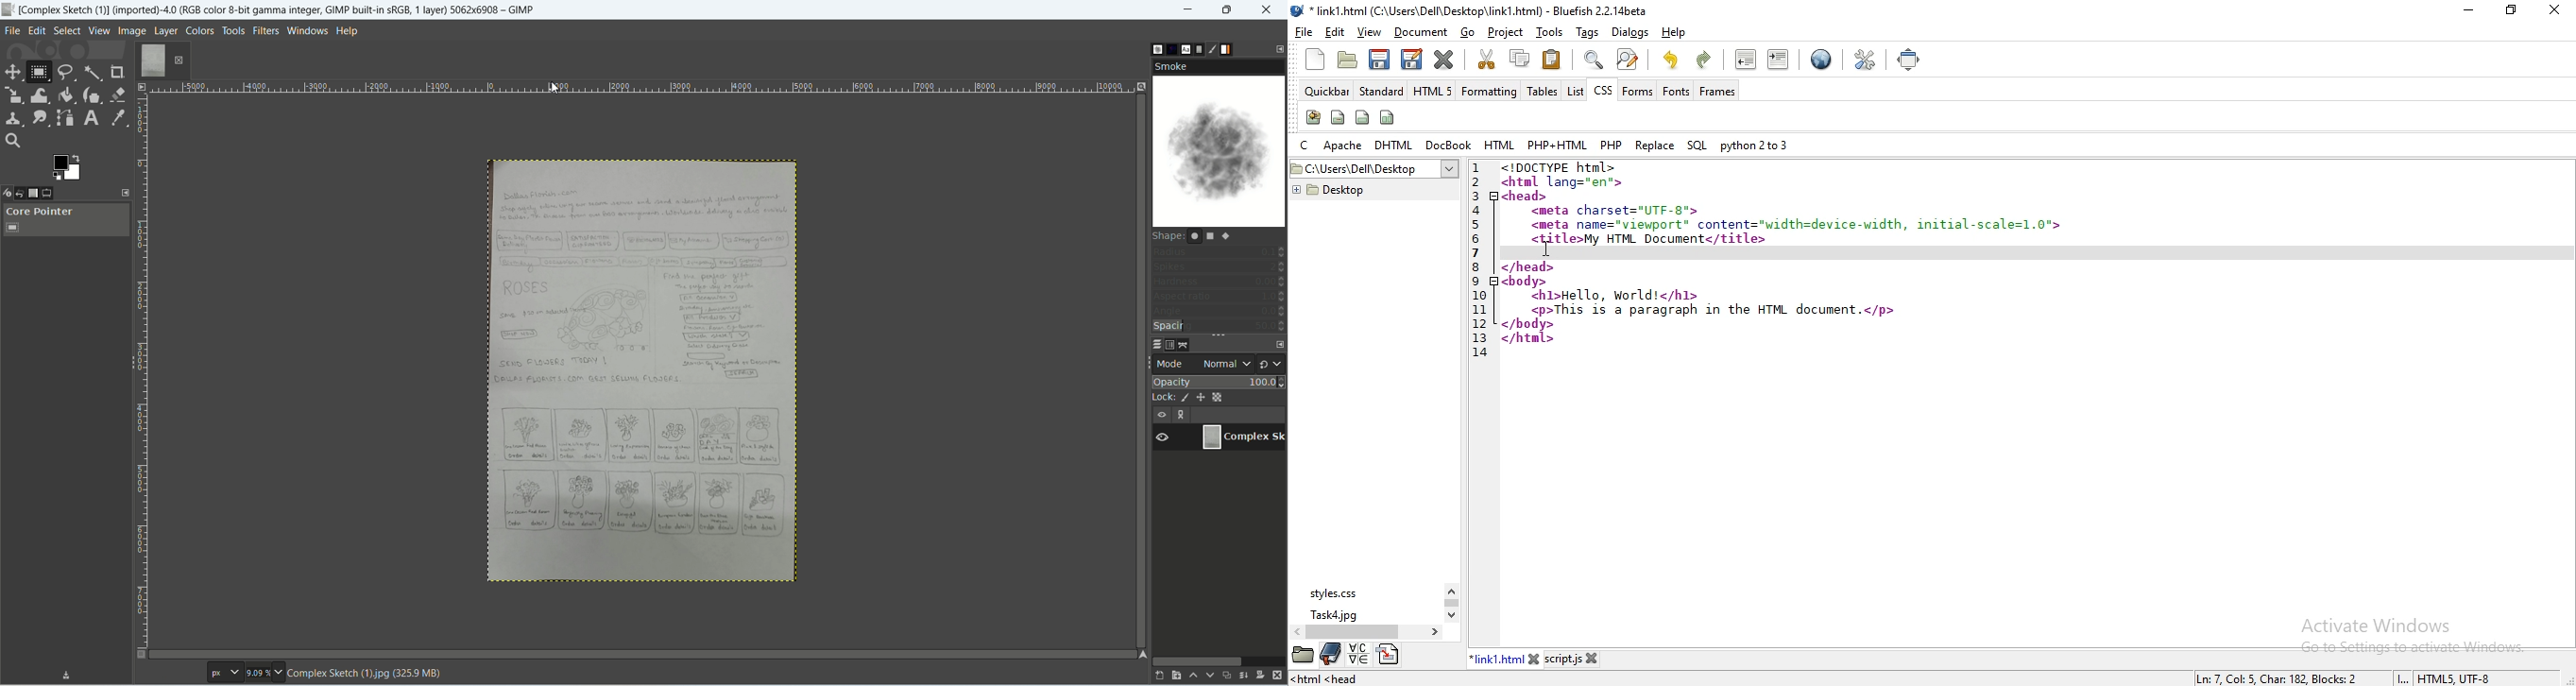  I want to click on 8, so click(1476, 267).